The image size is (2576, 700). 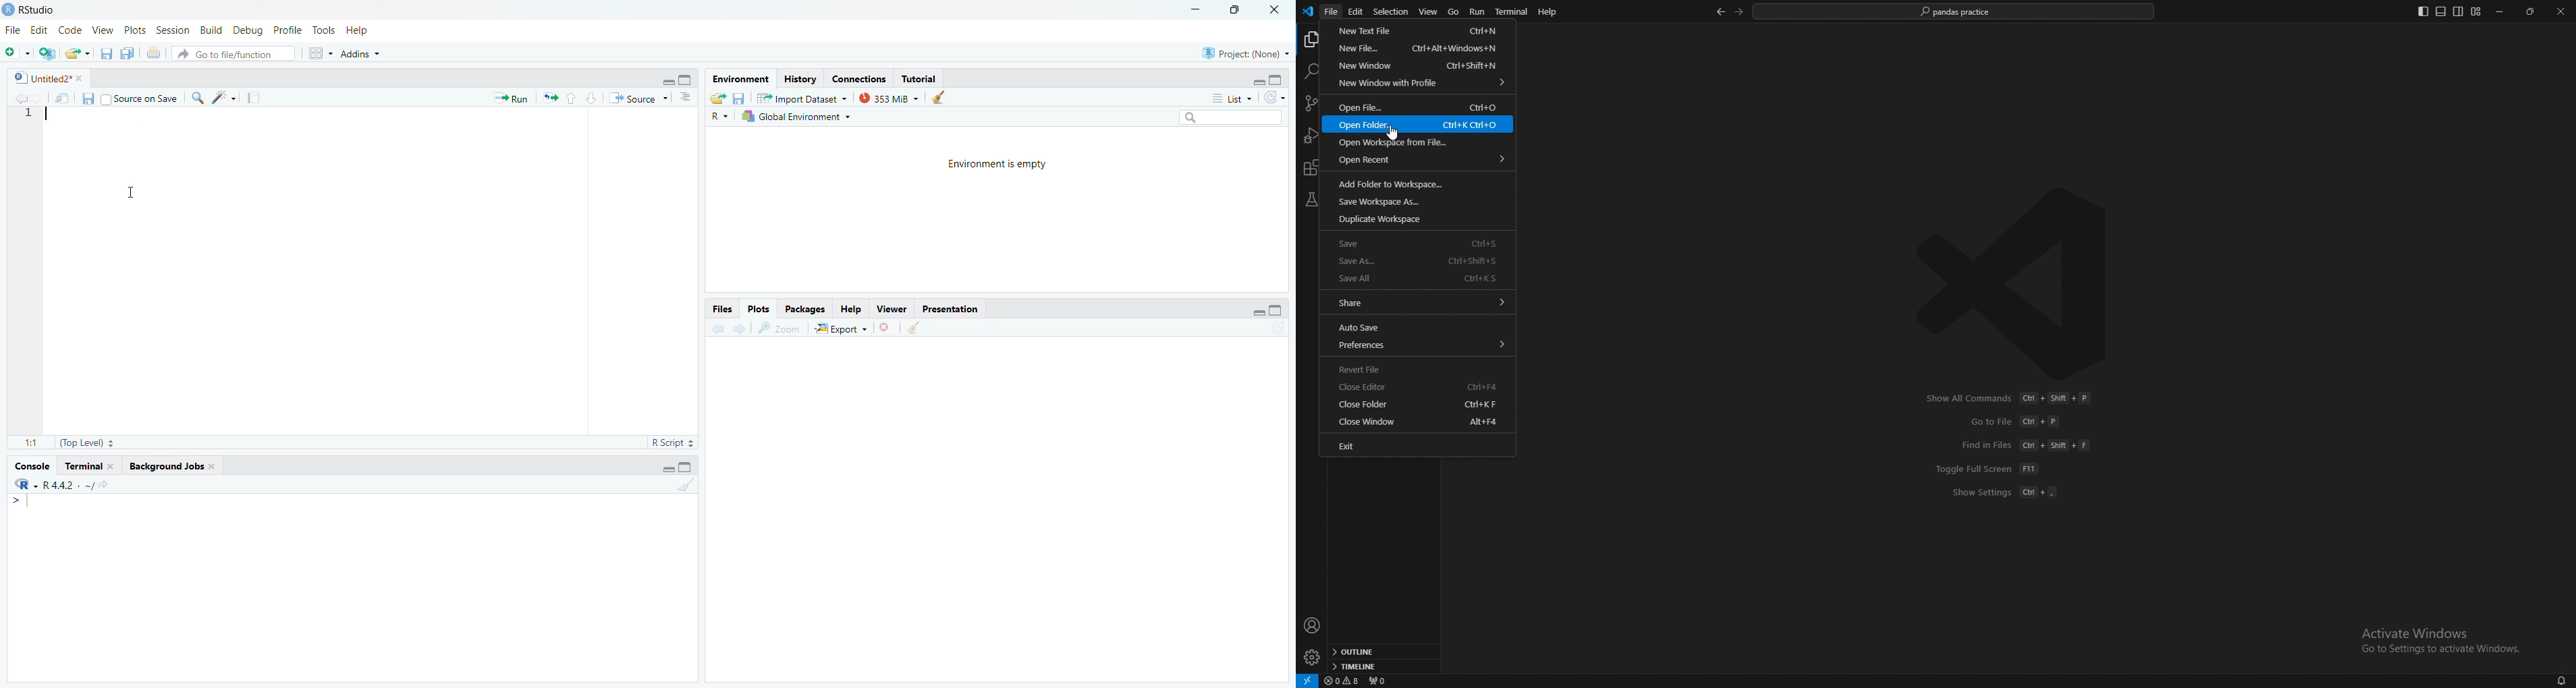 What do you see at coordinates (1418, 143) in the screenshot?
I see `open workspace from file` at bounding box center [1418, 143].